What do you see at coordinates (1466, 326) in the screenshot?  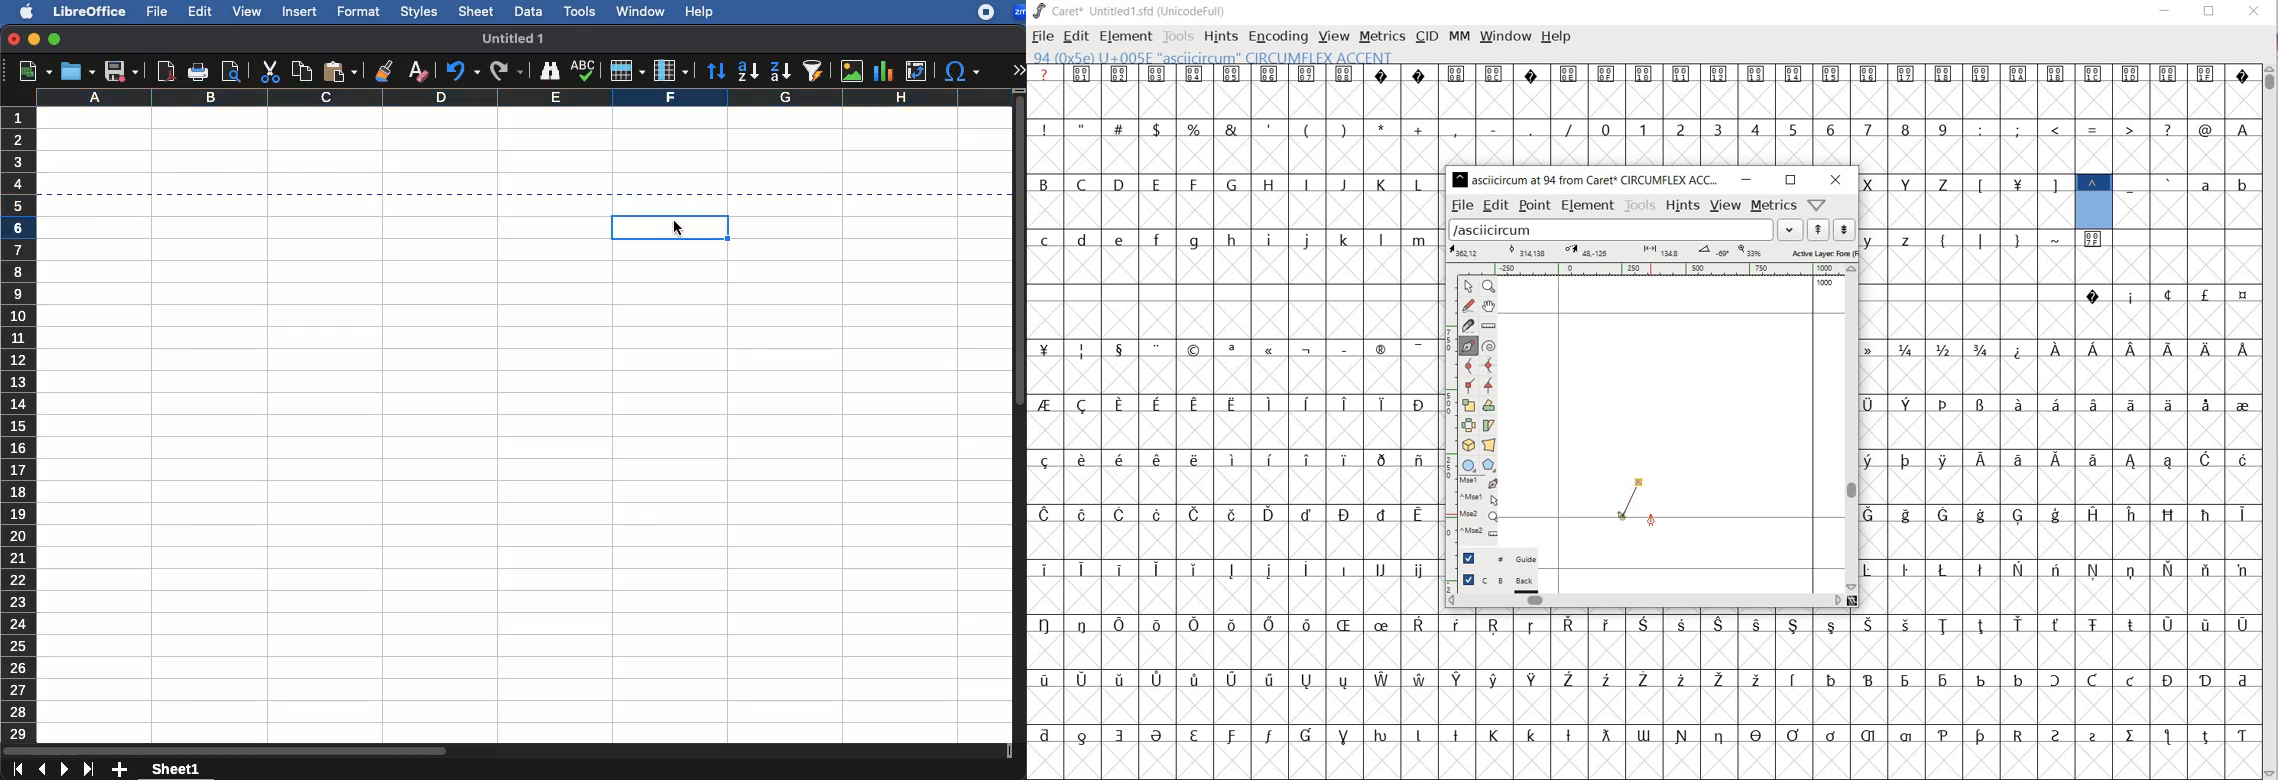 I see `cut splines in two` at bounding box center [1466, 326].